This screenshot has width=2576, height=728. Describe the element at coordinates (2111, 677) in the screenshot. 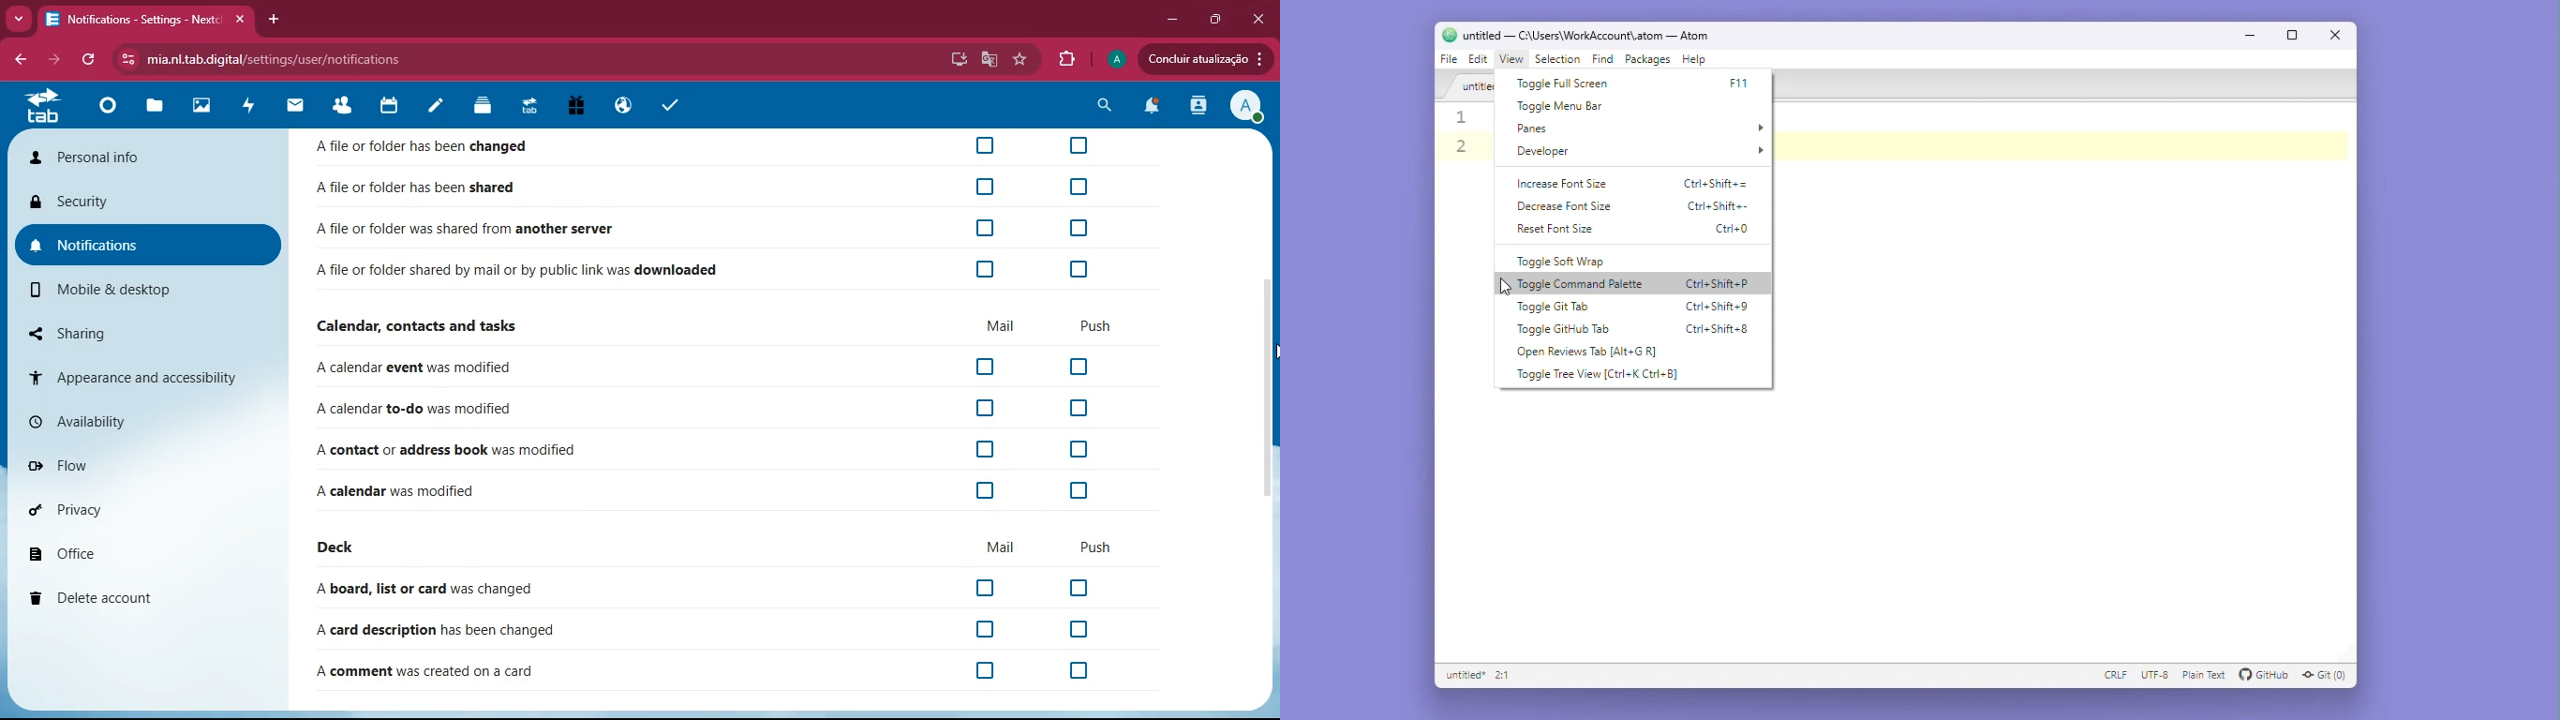

I see `CRLF` at that location.